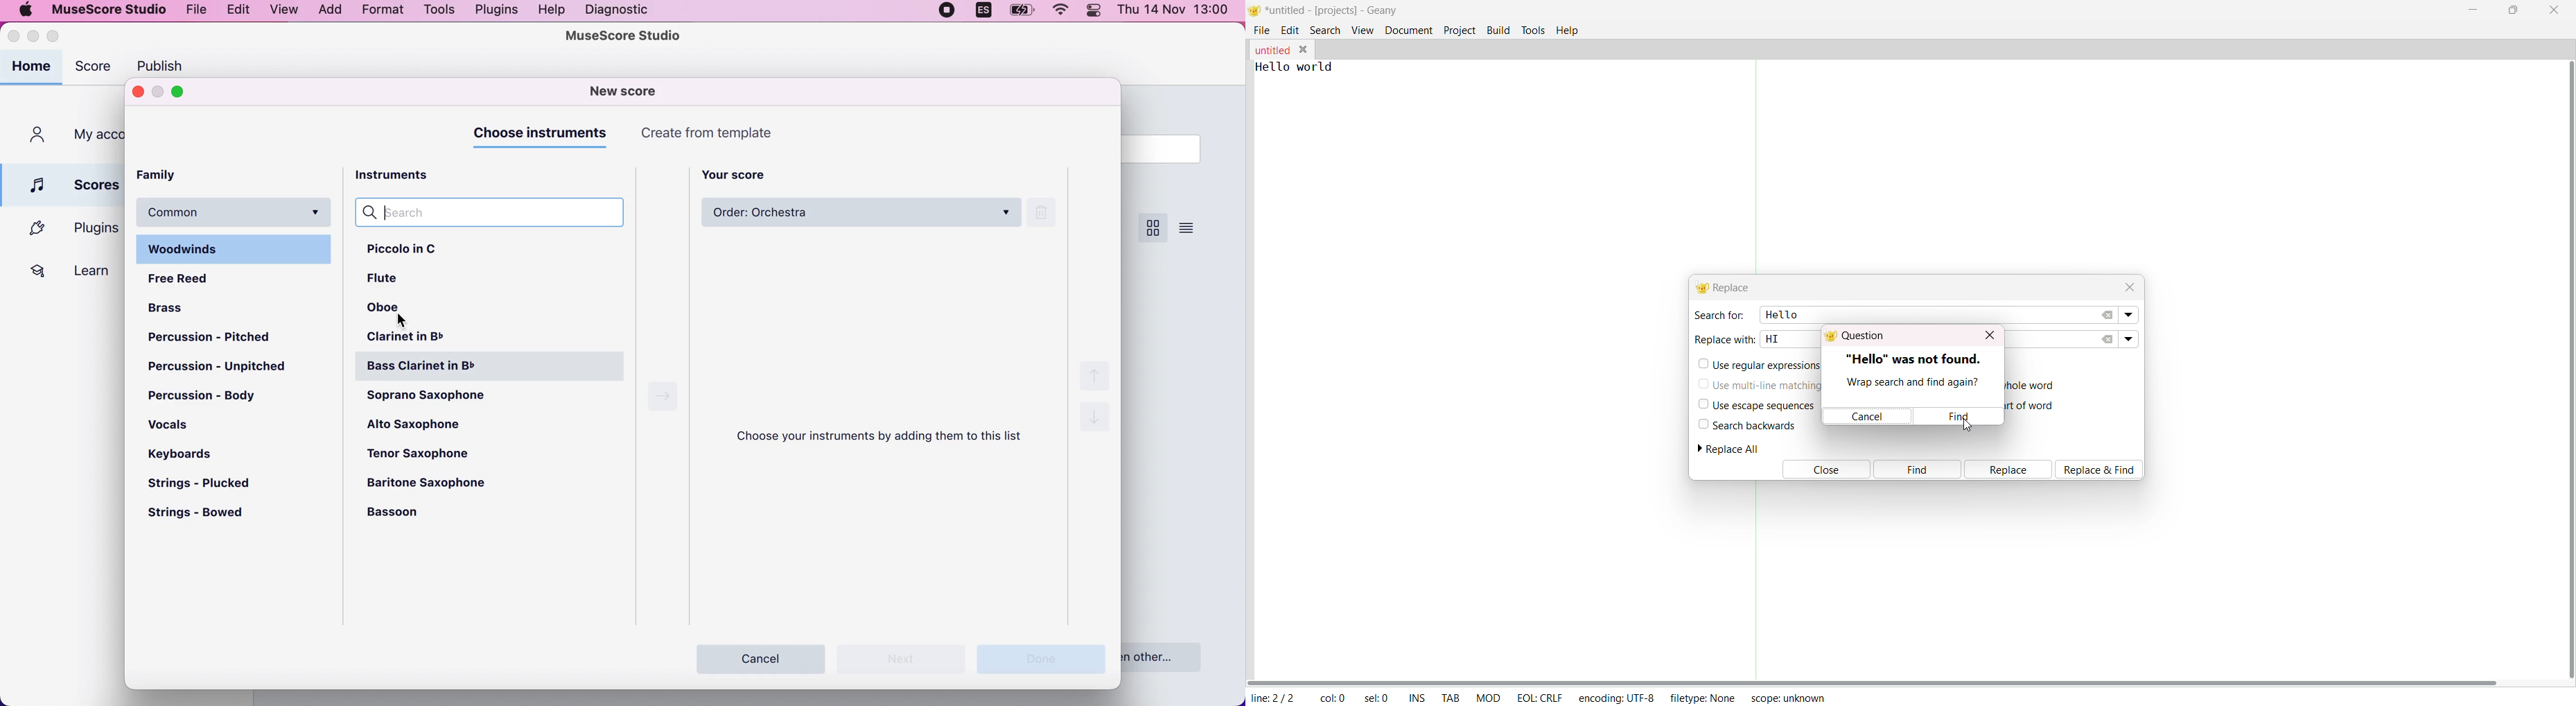 Image resolution: width=2576 pixels, height=728 pixels. Describe the element at coordinates (1460, 29) in the screenshot. I see `project` at that location.